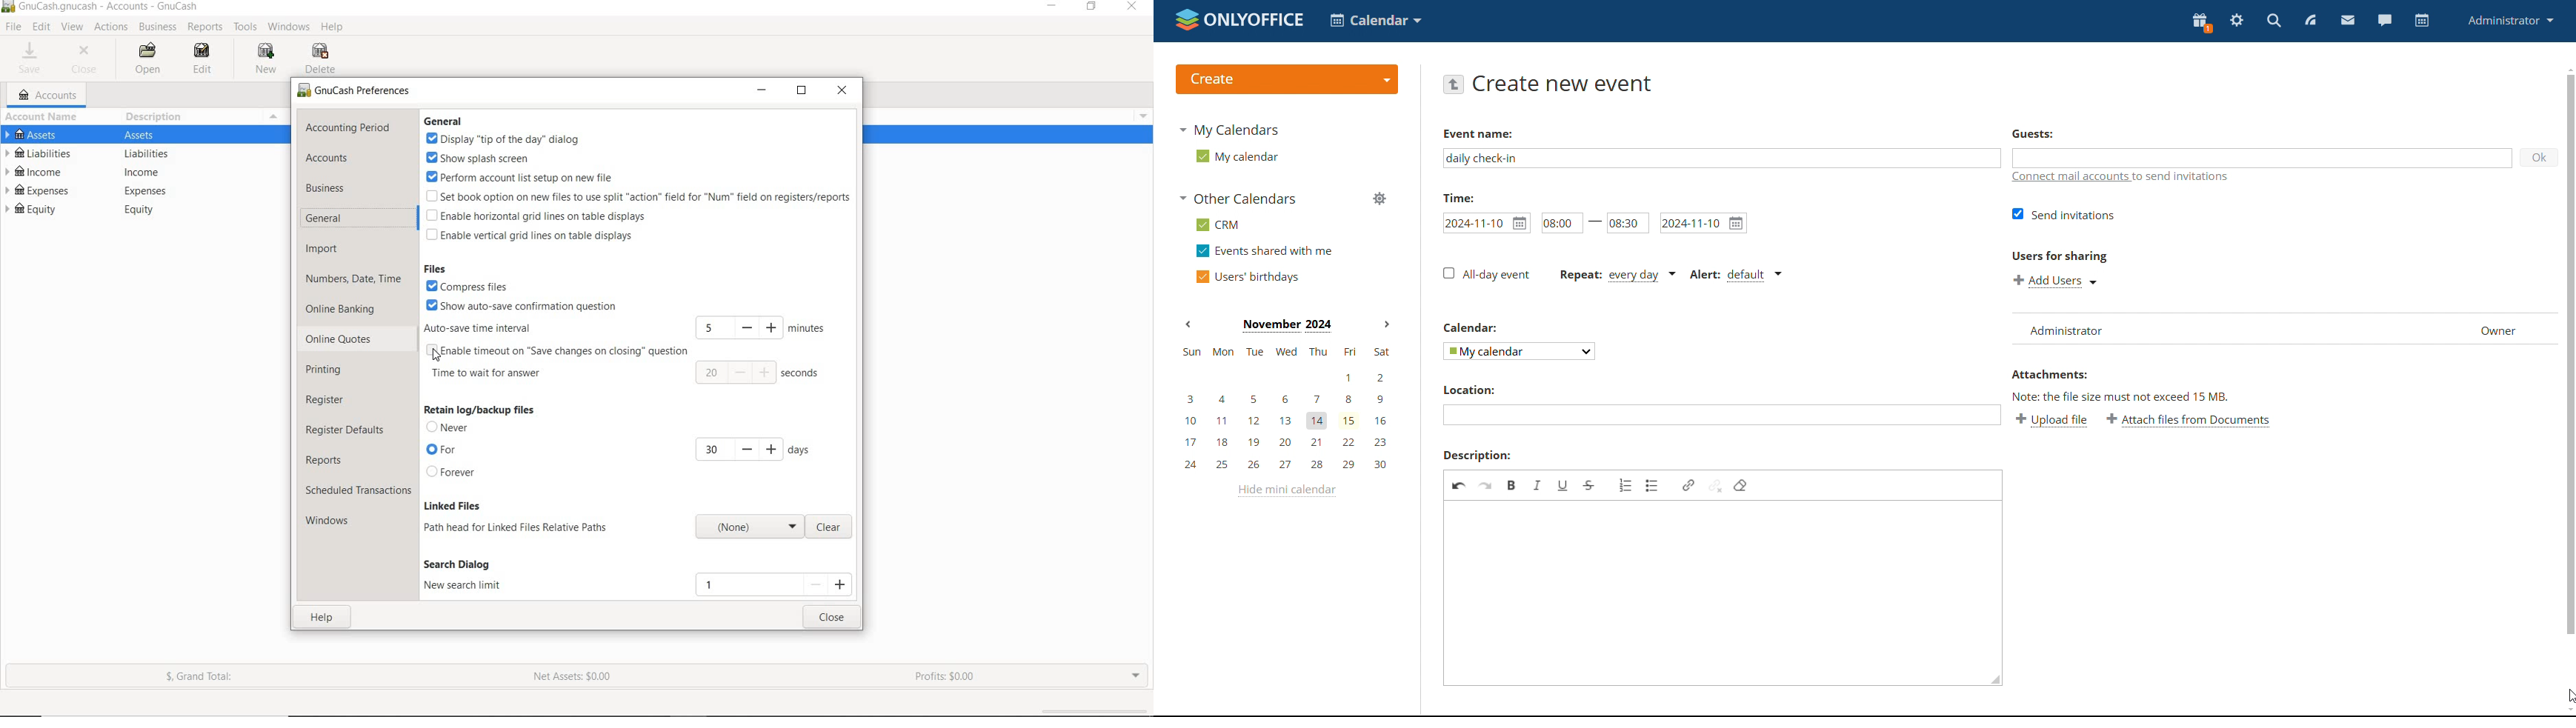 This screenshot has height=728, width=2576. Describe the element at coordinates (521, 306) in the screenshot. I see `Show auto-save time interval` at that location.